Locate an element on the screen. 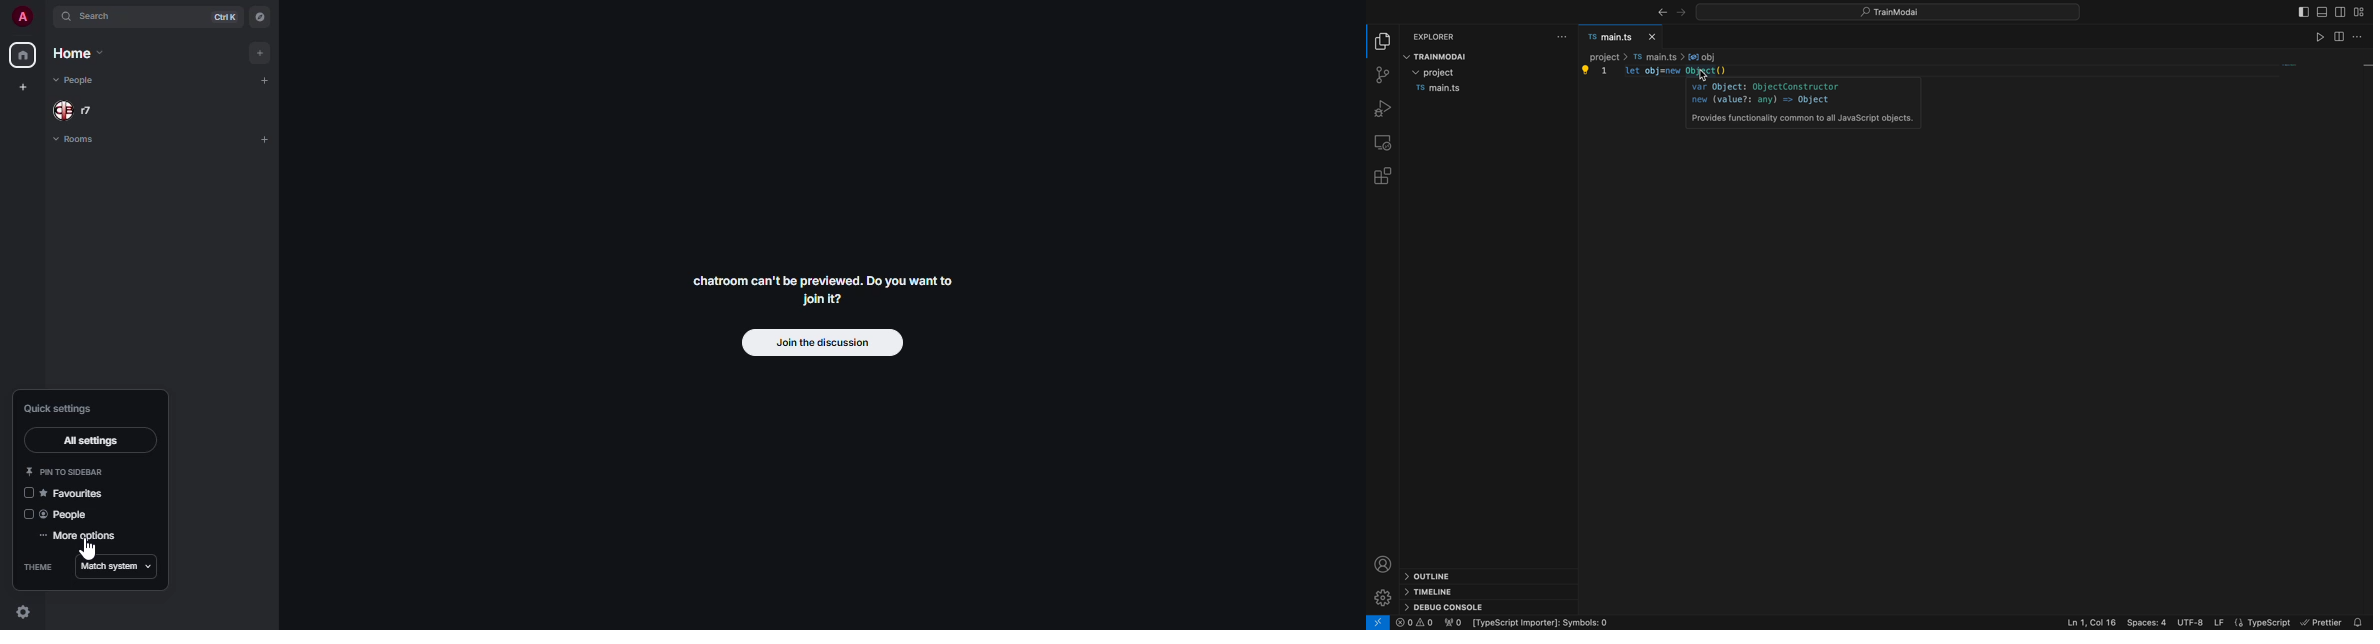  add is located at coordinates (259, 52).